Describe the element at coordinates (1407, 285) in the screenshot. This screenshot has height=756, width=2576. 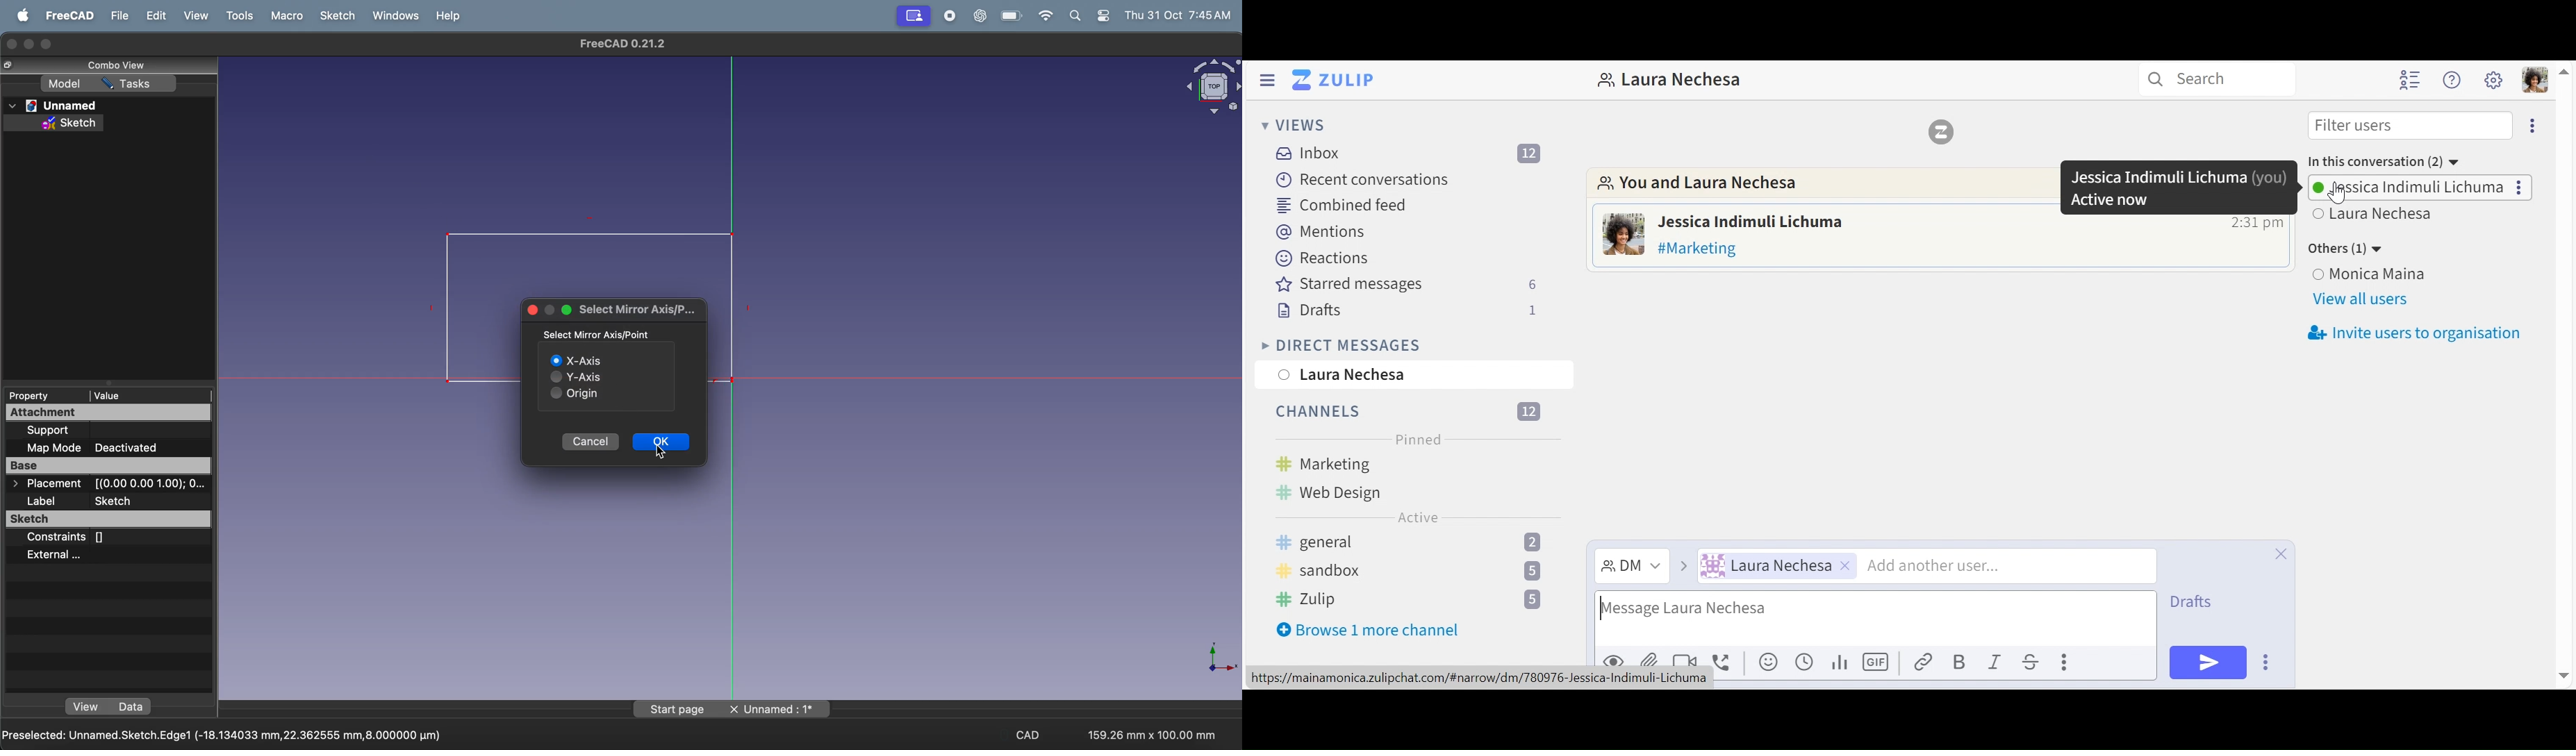
I see `Starred messages` at that location.